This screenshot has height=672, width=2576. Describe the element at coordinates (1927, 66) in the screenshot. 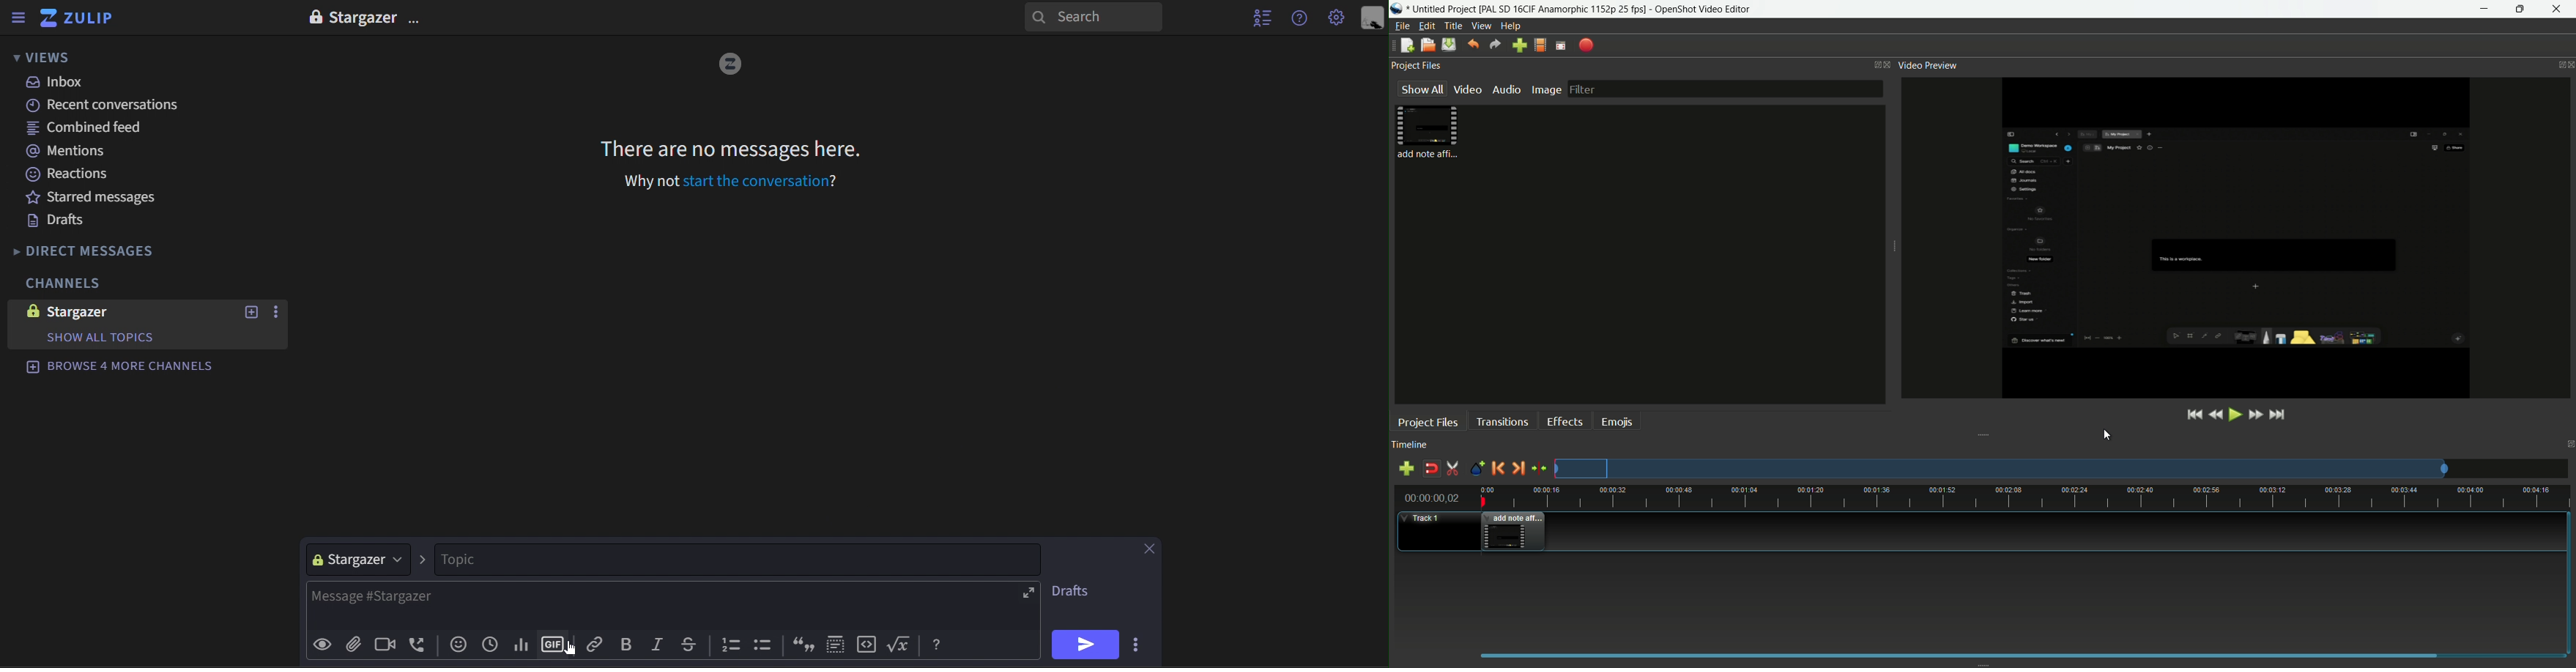

I see `video preview` at that location.